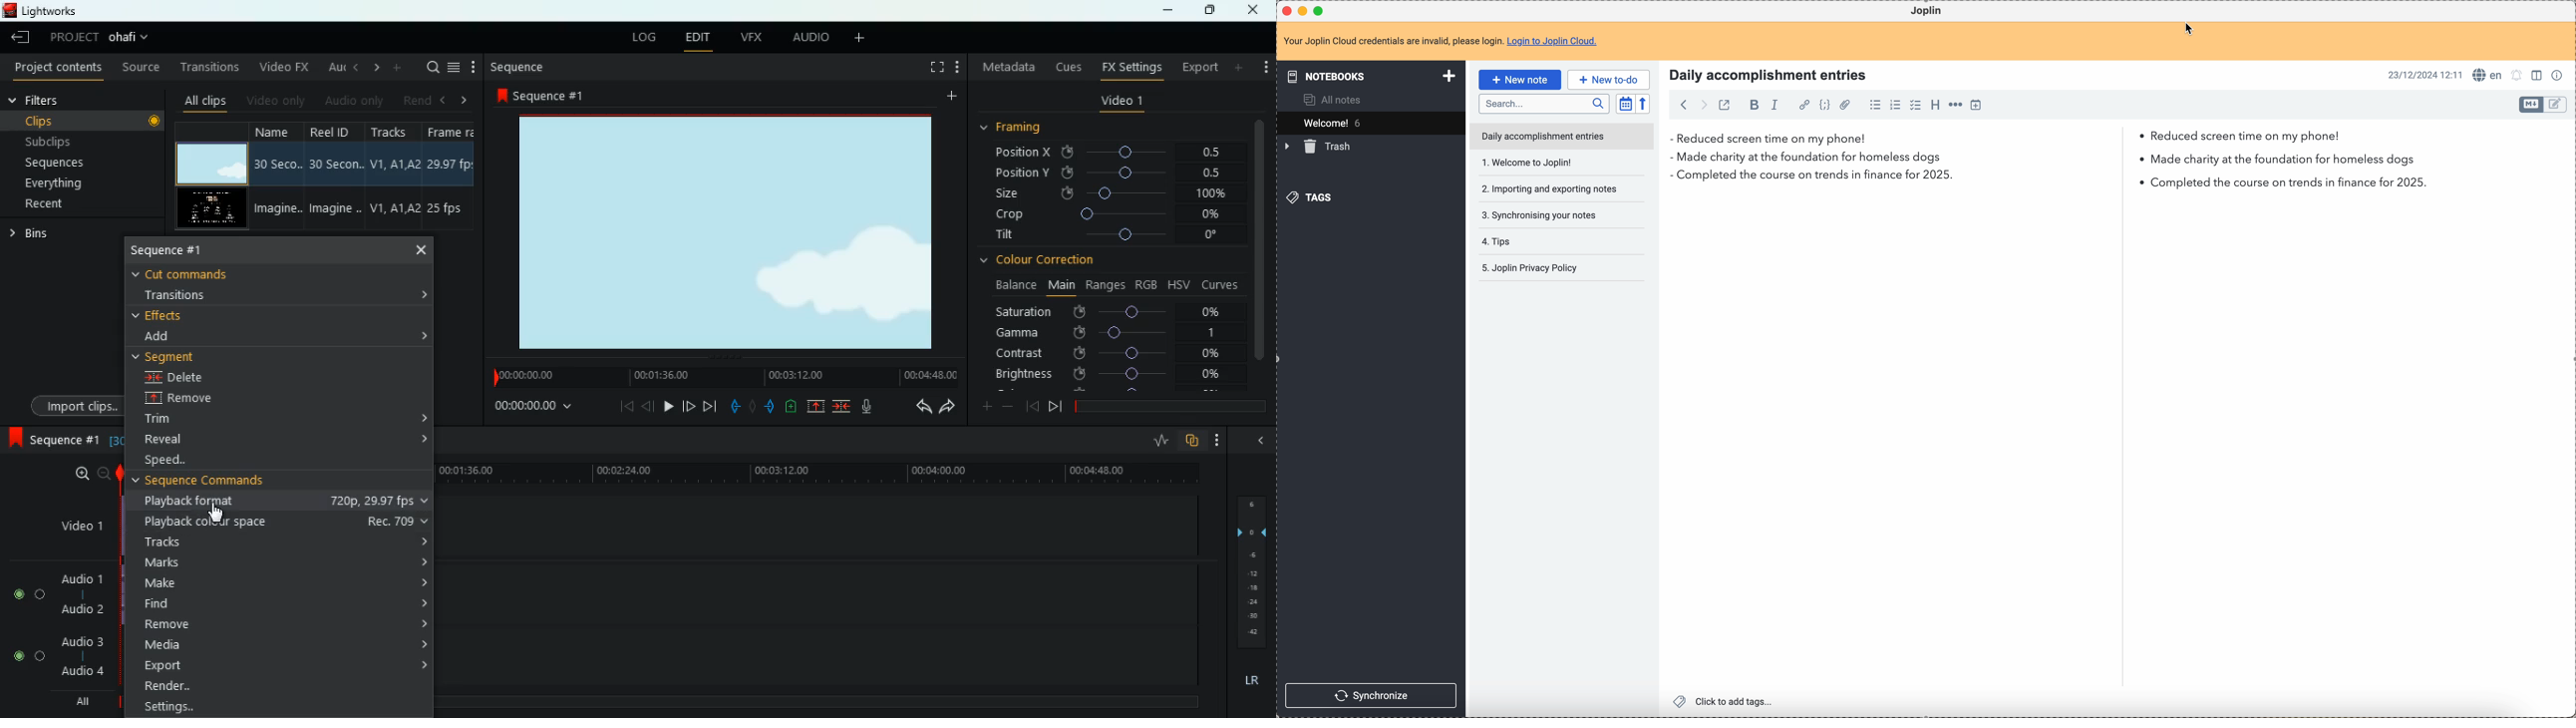  I want to click on daily accomplishment entries, so click(1542, 135).